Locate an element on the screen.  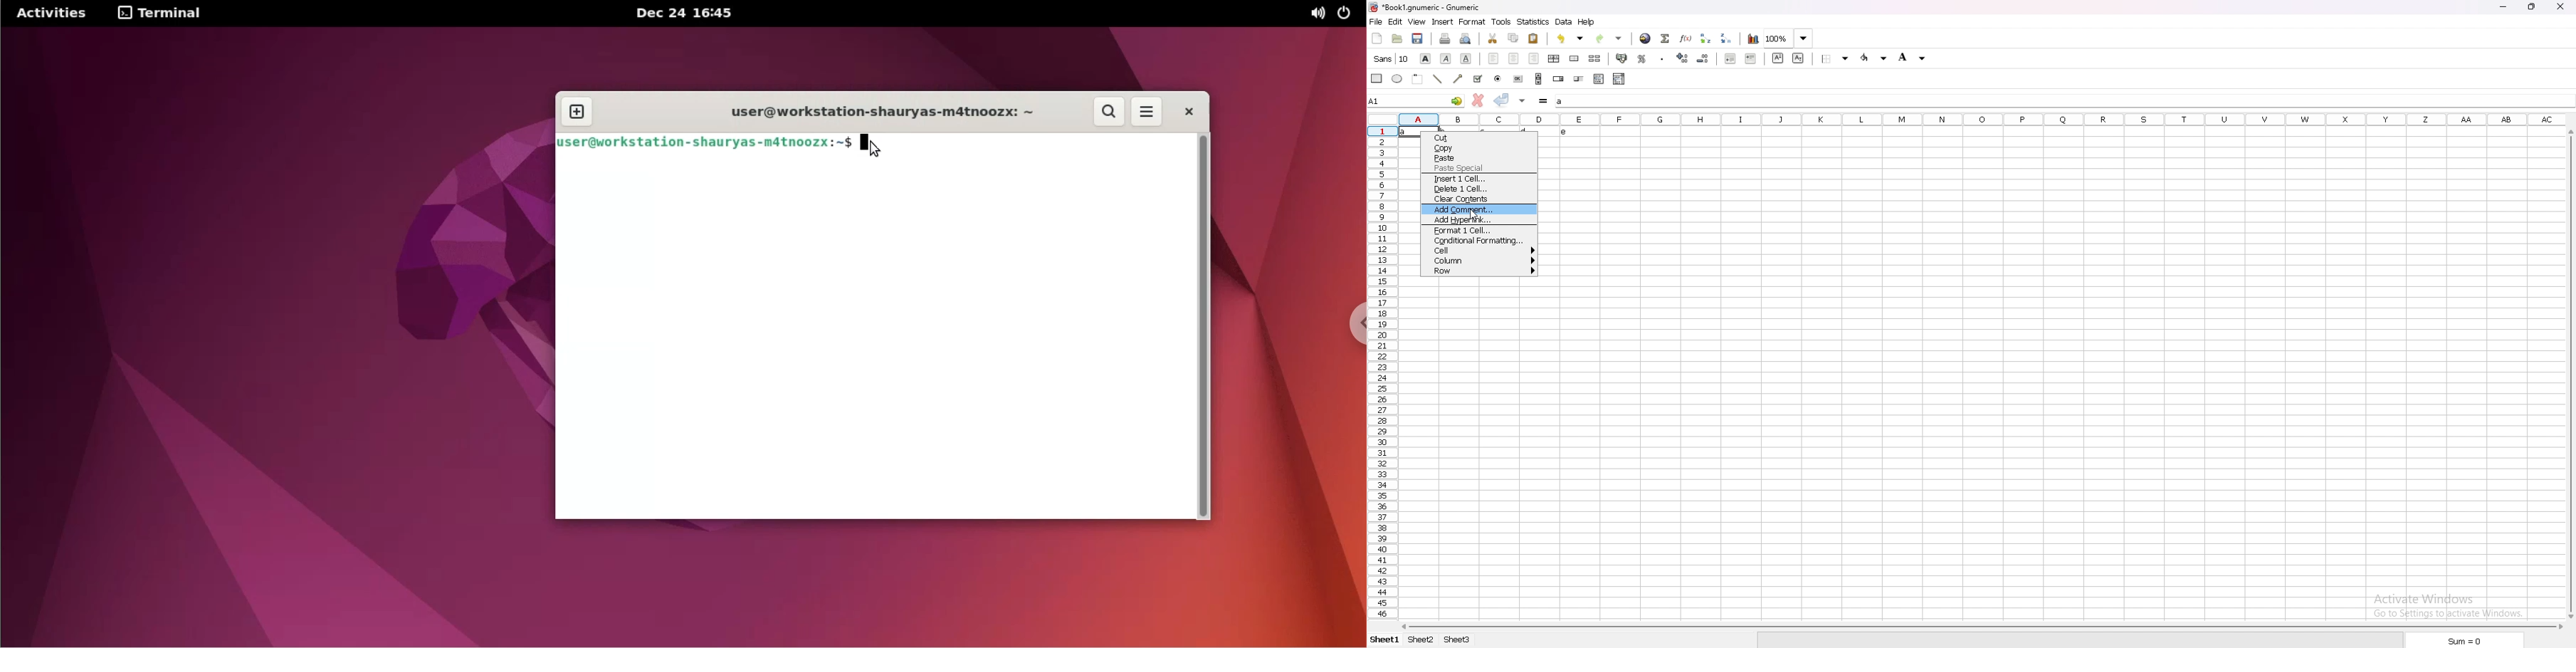
decrease decimals is located at coordinates (1703, 59).